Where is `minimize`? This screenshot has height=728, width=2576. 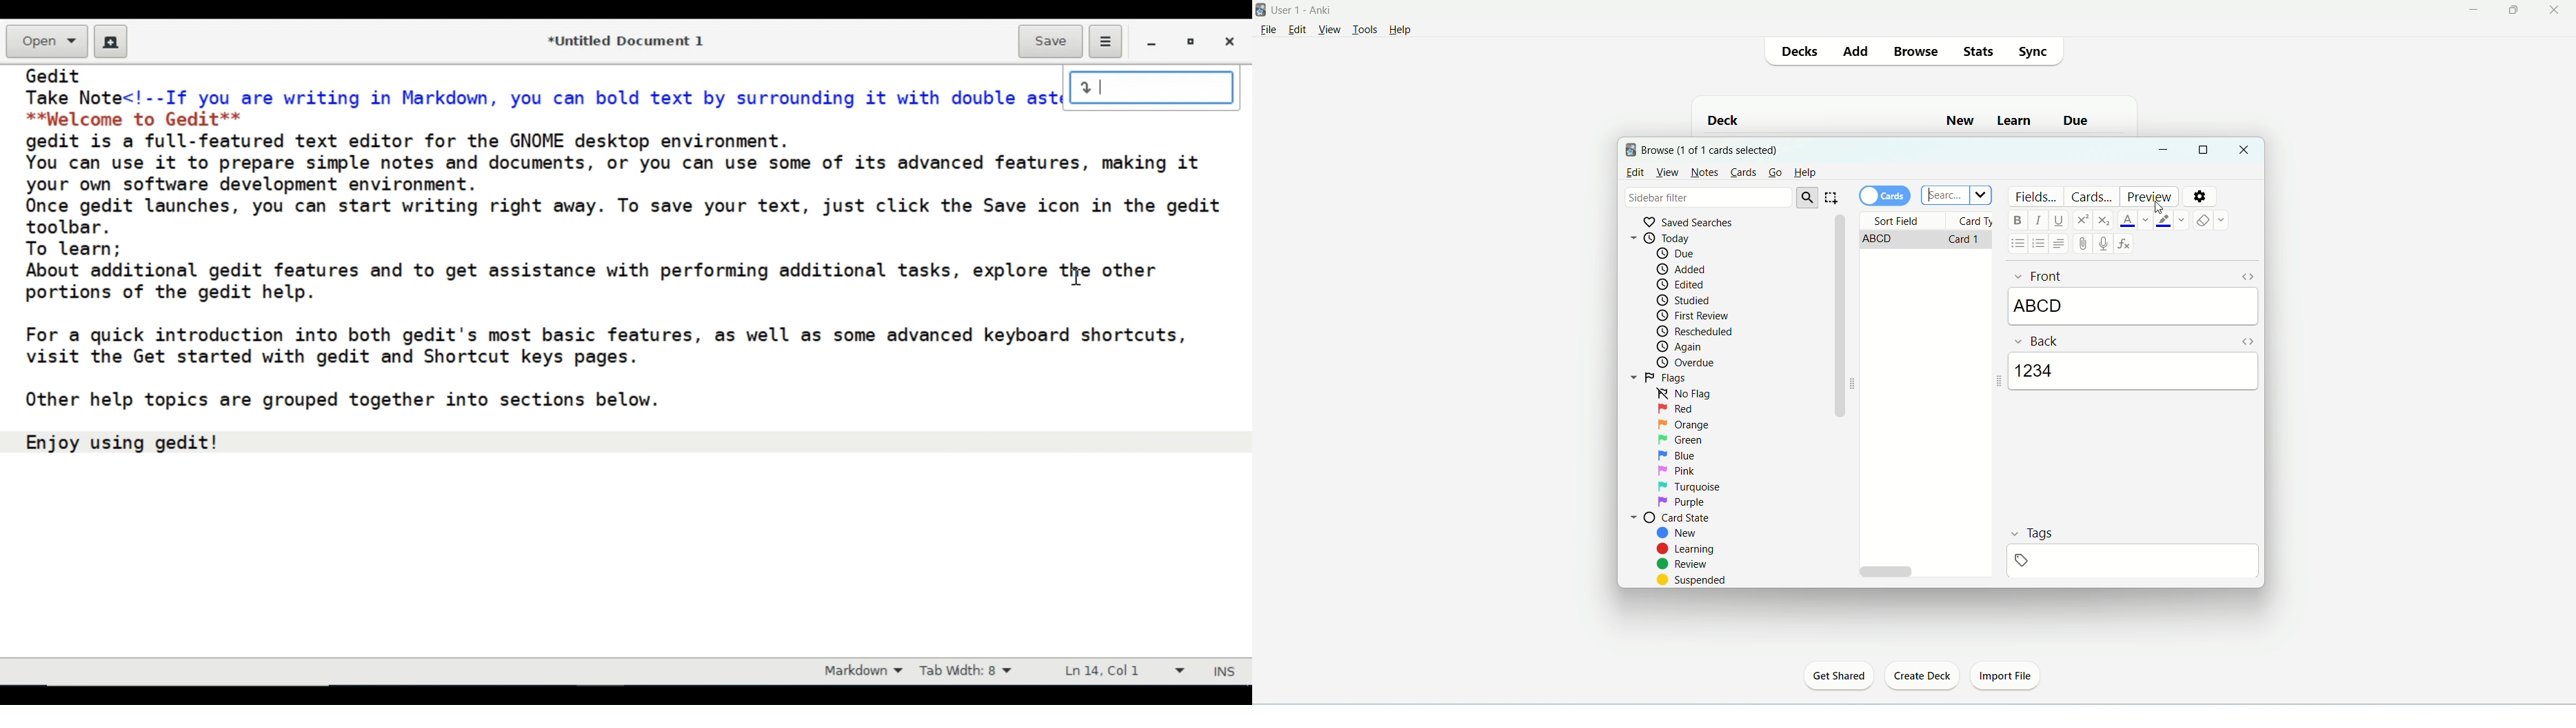 minimize is located at coordinates (2473, 10).